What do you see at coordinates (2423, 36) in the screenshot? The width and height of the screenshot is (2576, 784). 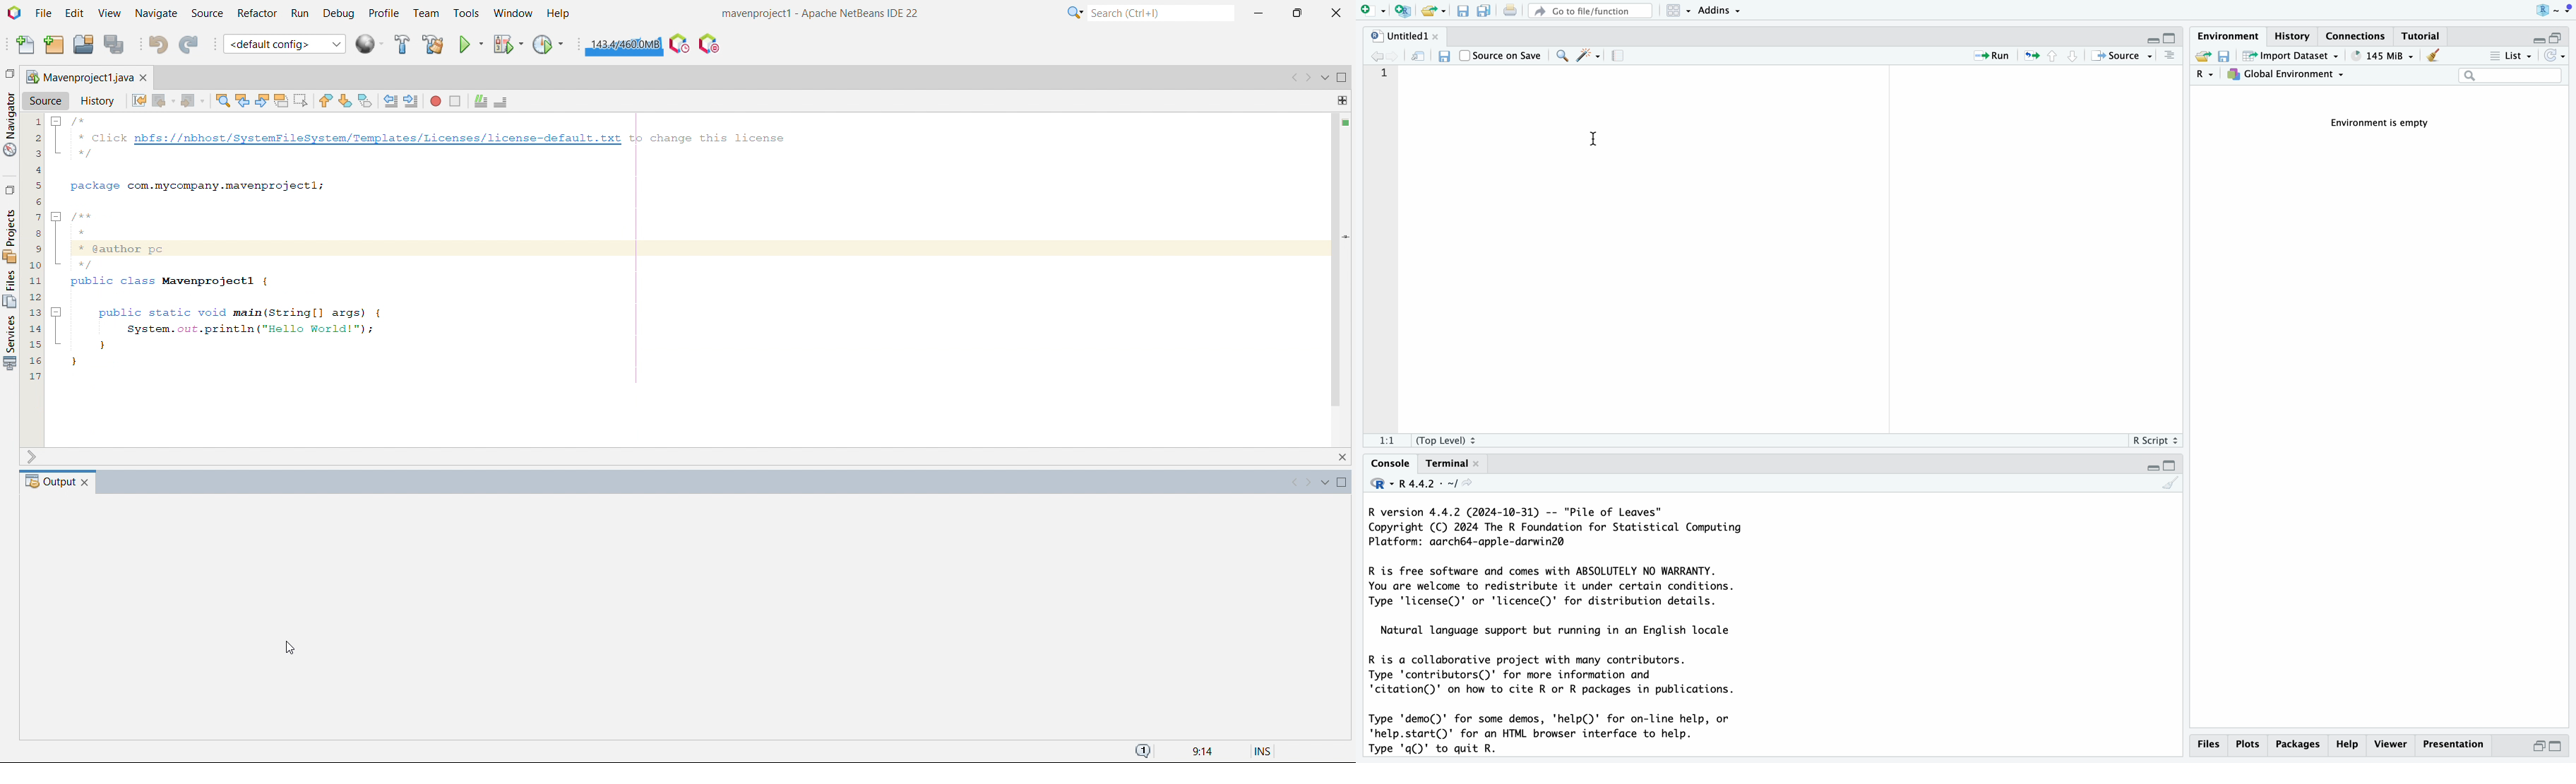 I see `tutorial` at bounding box center [2423, 36].